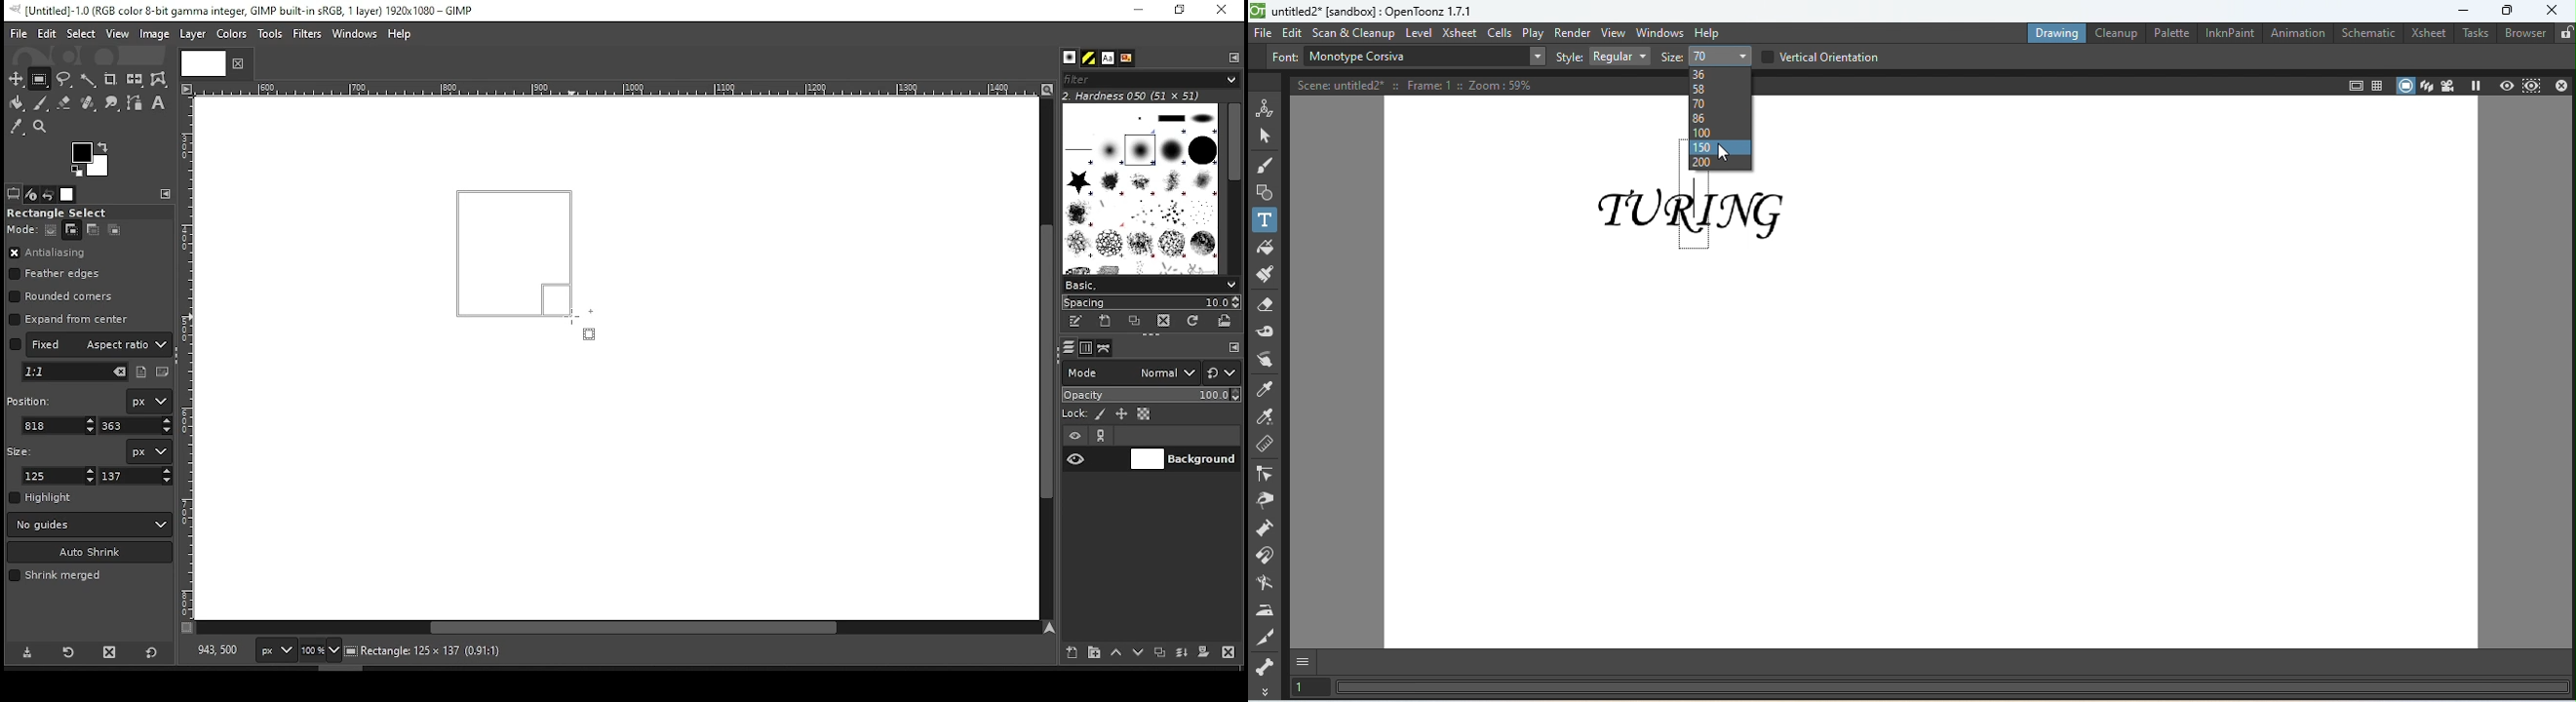  Describe the element at coordinates (1234, 349) in the screenshot. I see `configure this tab` at that location.